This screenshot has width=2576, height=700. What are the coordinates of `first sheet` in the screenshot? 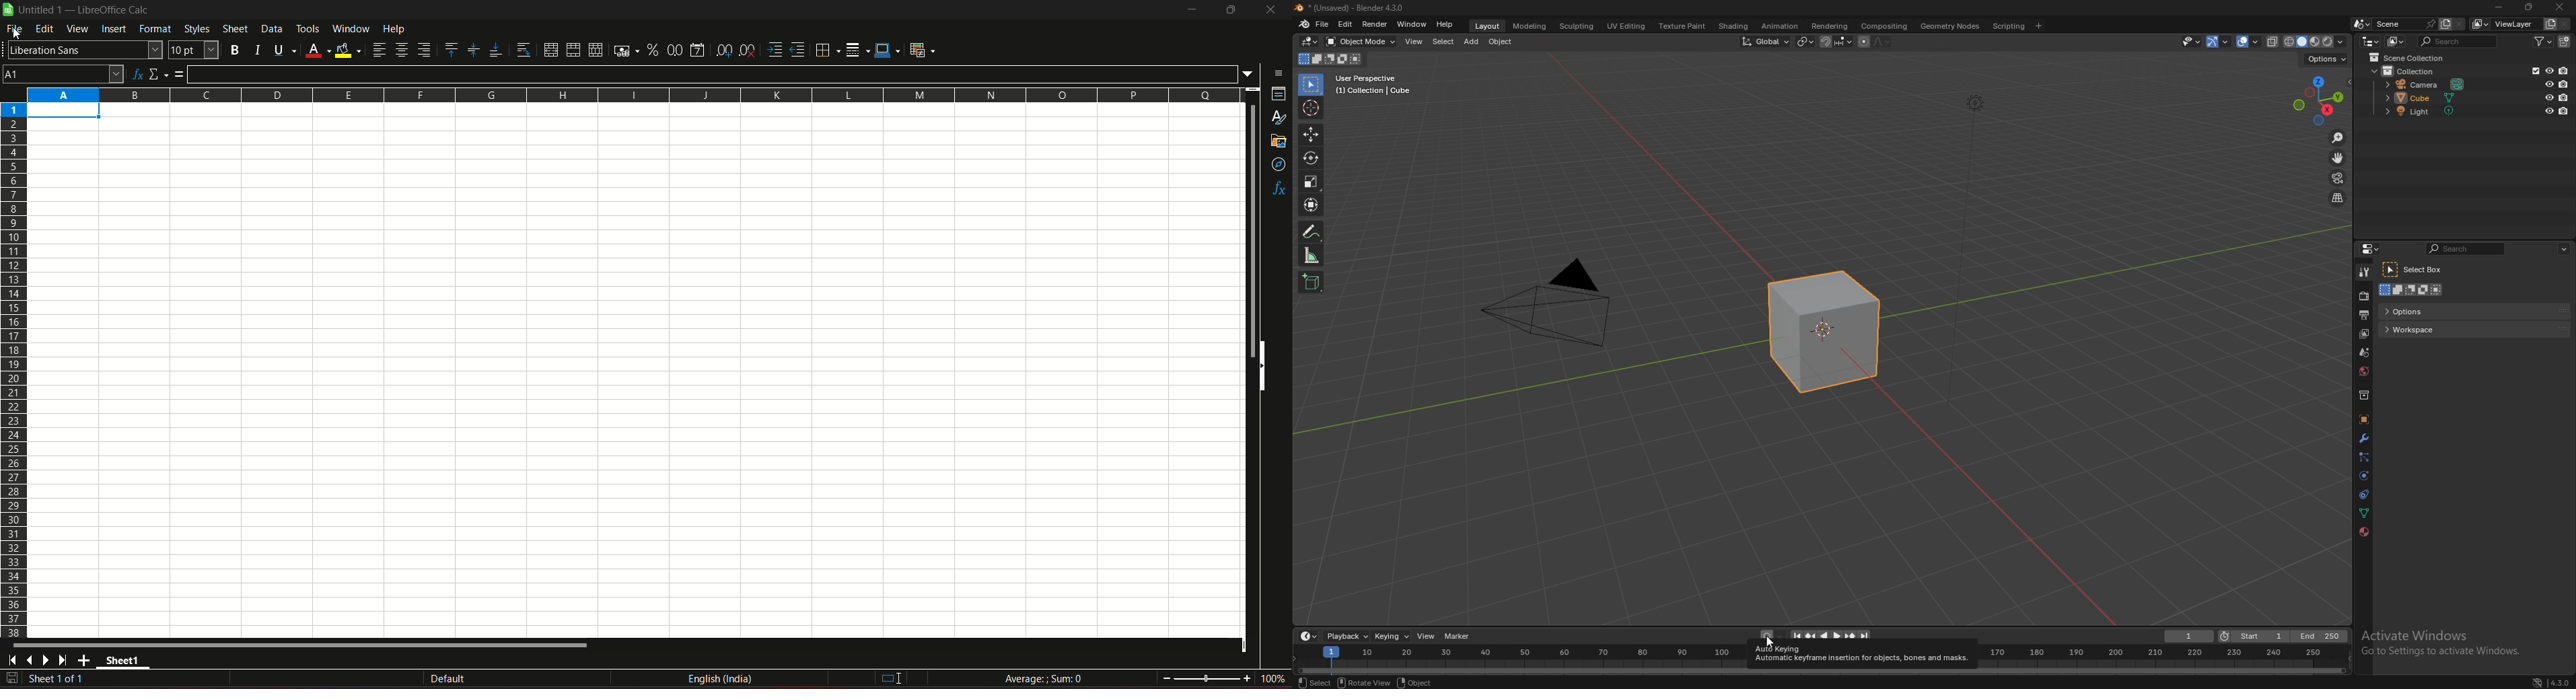 It's located at (15, 660).